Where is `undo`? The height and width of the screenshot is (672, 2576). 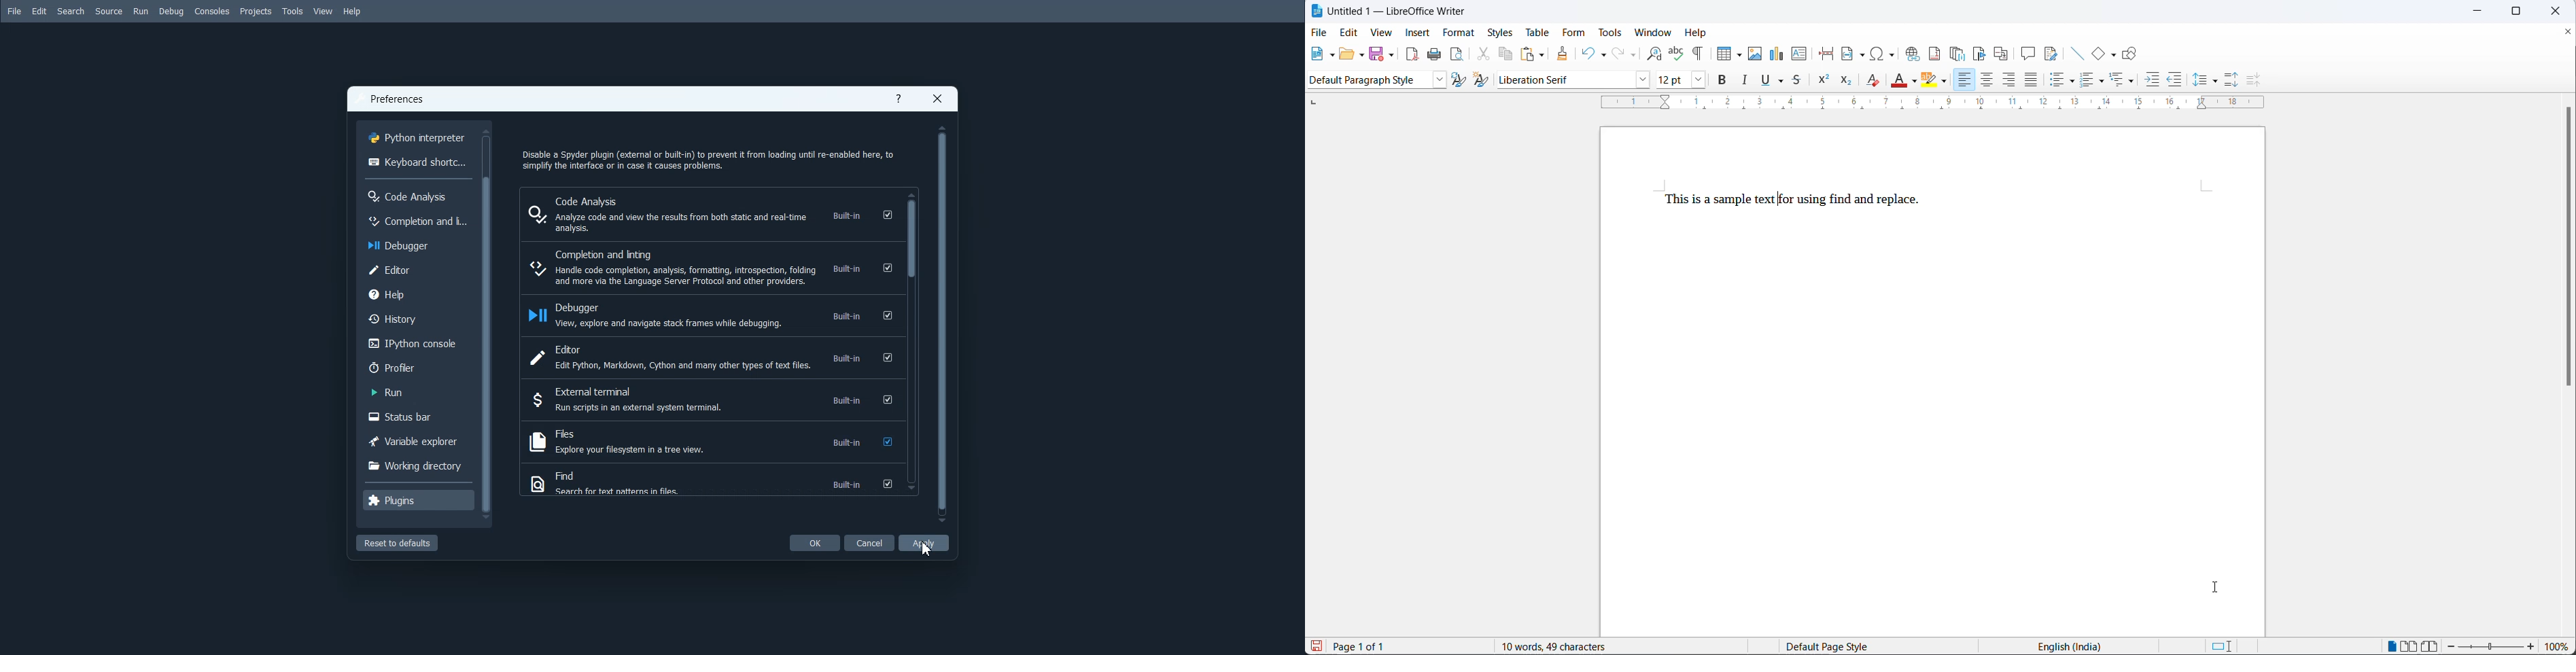
undo is located at coordinates (1588, 52).